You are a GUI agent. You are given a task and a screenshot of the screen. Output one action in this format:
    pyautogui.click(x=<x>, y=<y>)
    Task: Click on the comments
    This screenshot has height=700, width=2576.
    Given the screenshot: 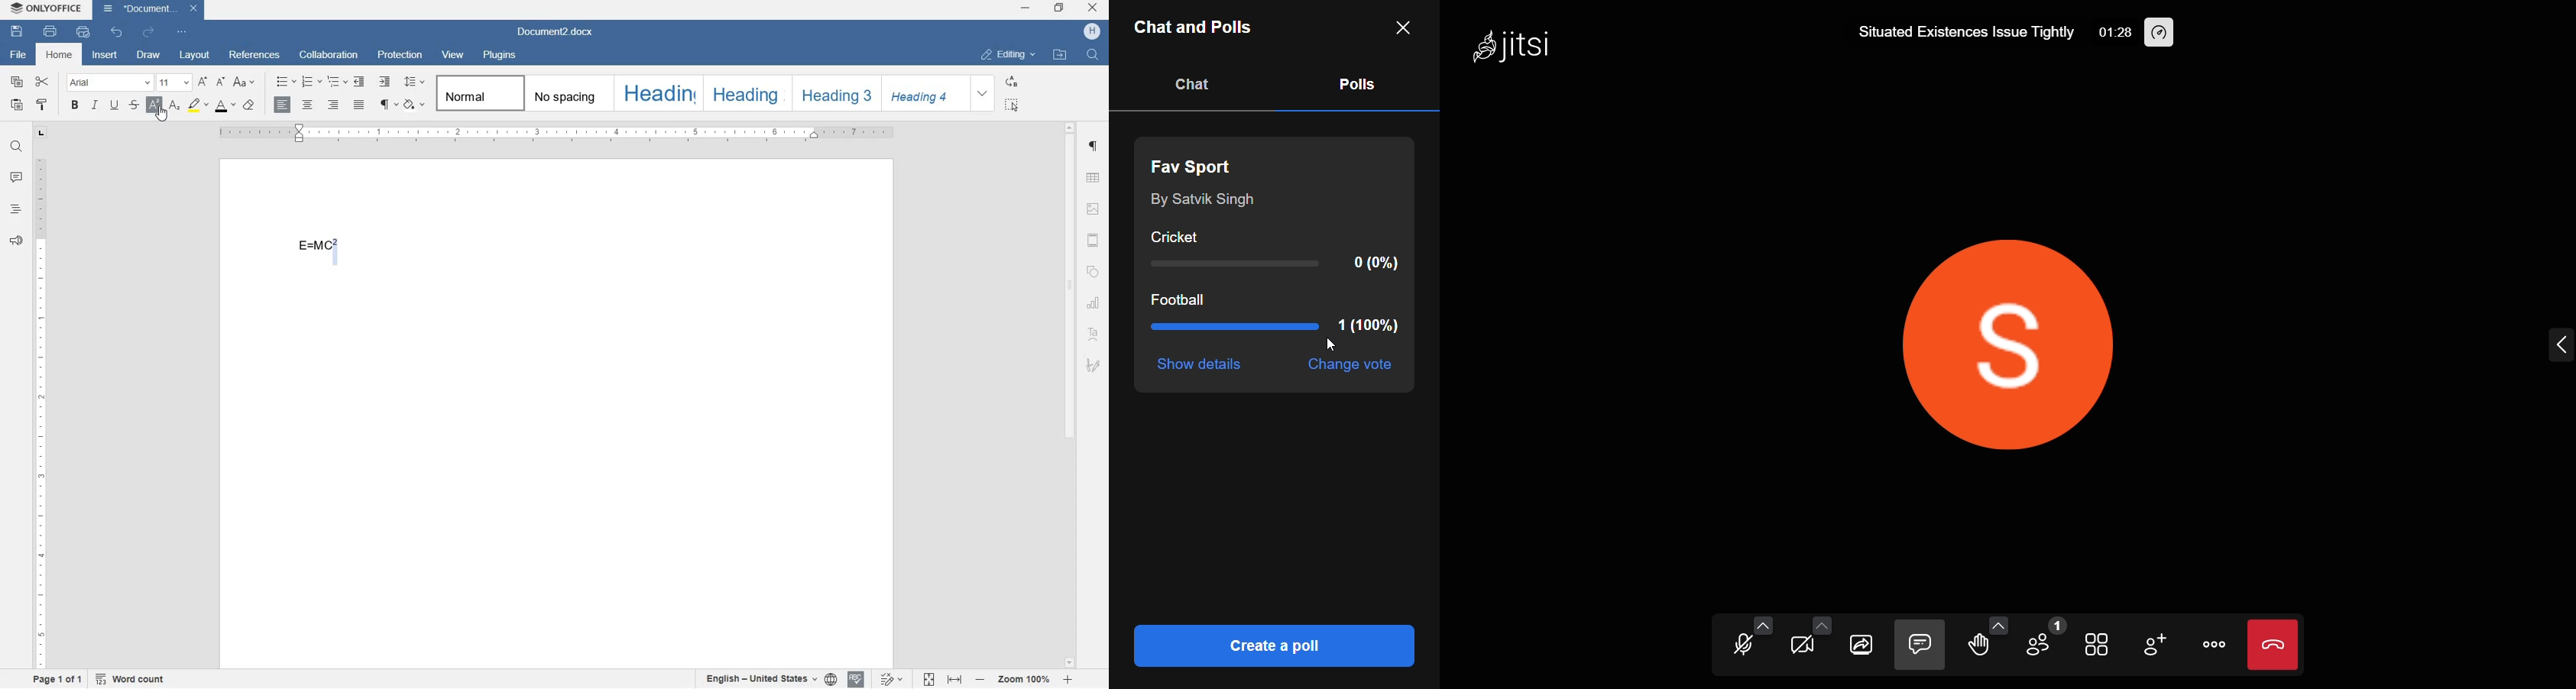 What is the action you would take?
    pyautogui.click(x=16, y=178)
    